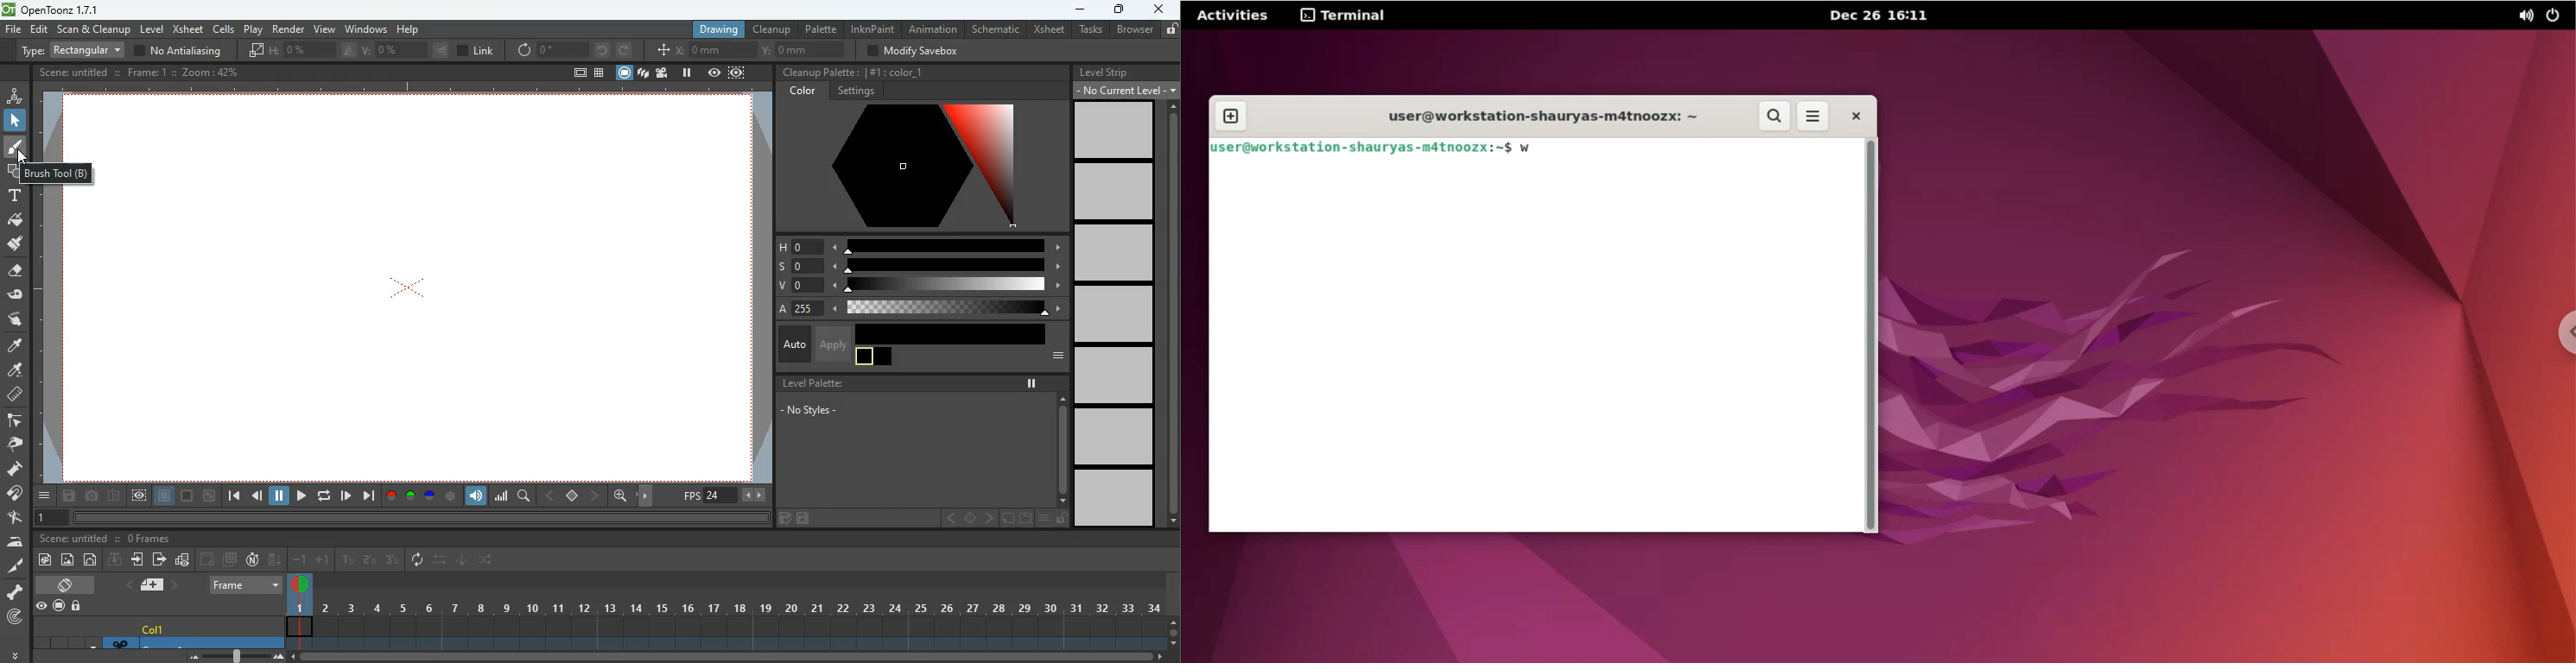 This screenshot has height=672, width=2576. Describe the element at coordinates (16, 121) in the screenshot. I see `click` at that location.